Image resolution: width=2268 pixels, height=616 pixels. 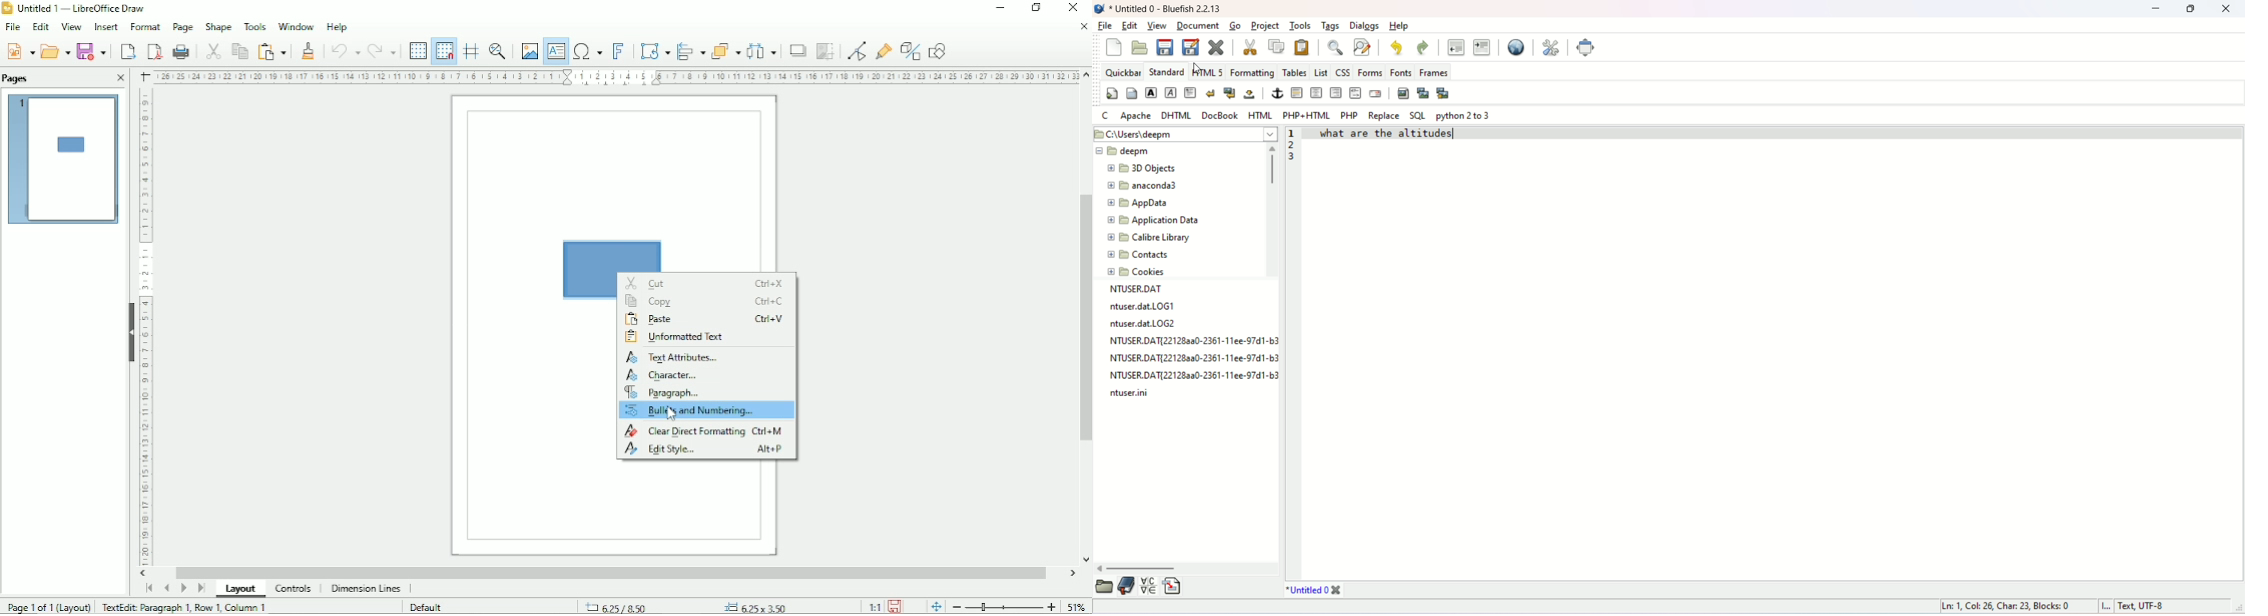 What do you see at coordinates (1296, 93) in the screenshot?
I see `horizontal rule` at bounding box center [1296, 93].